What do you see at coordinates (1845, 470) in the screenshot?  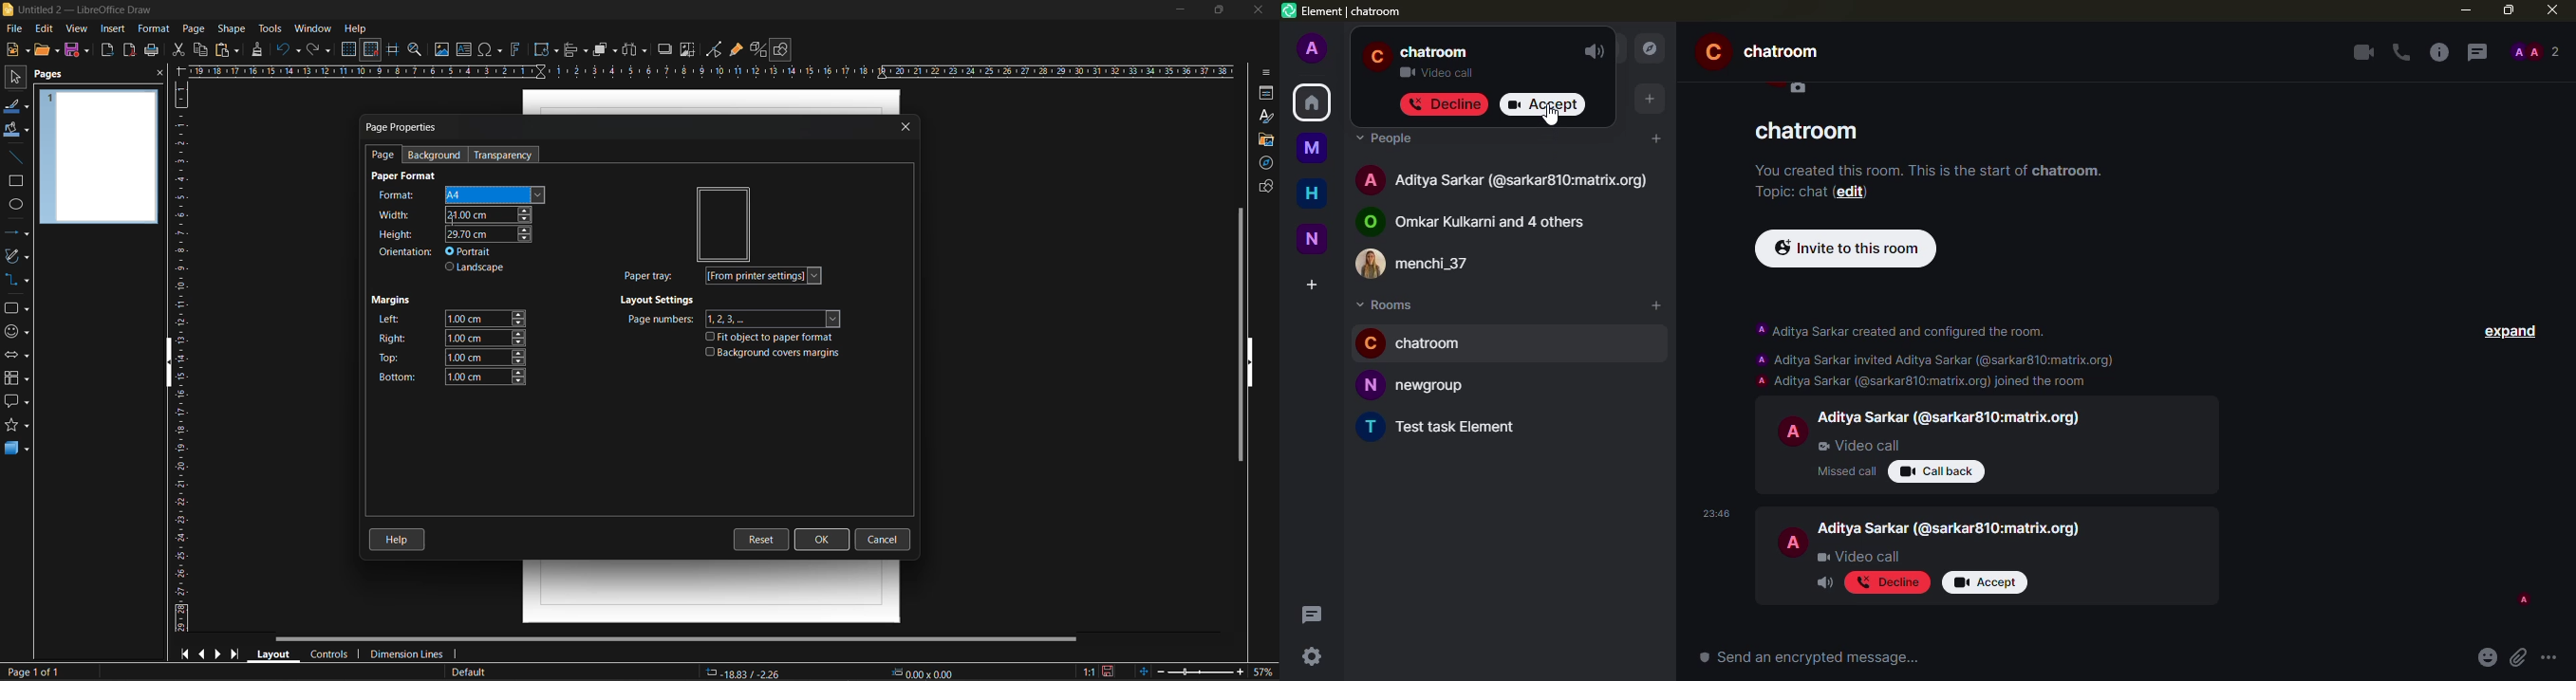 I see `missed call` at bounding box center [1845, 470].